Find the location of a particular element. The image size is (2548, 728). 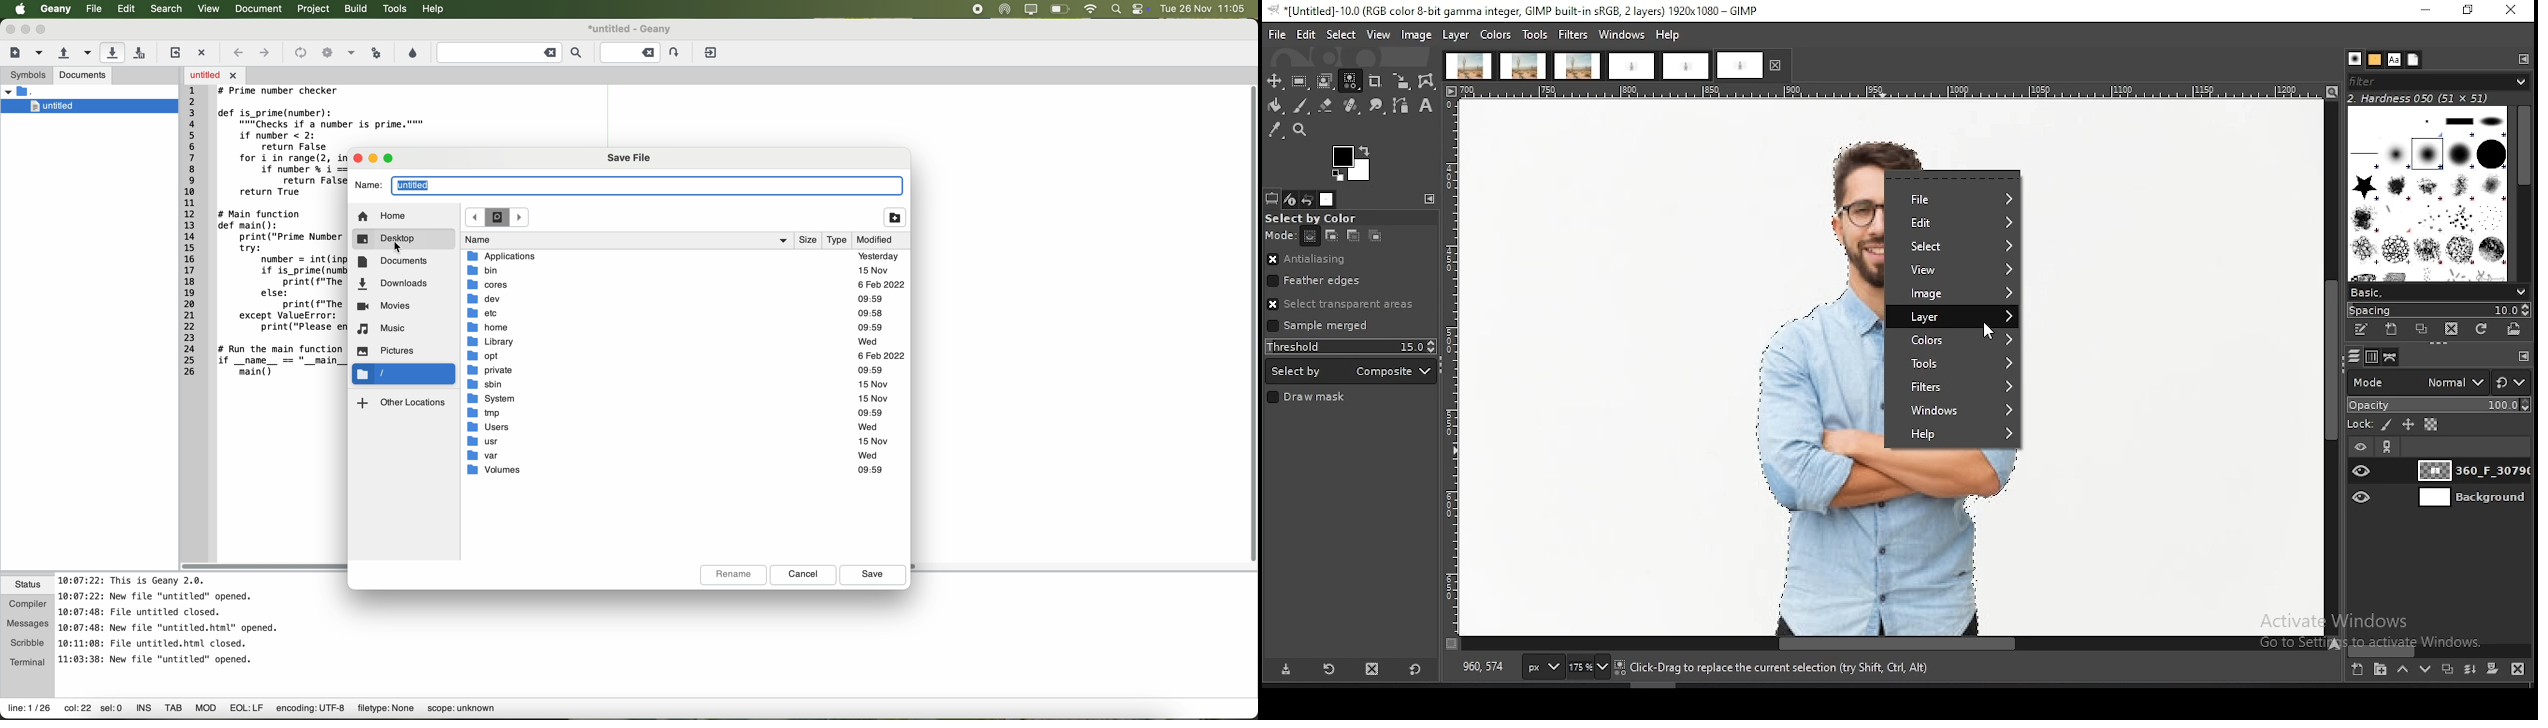

paintbrush tool is located at coordinates (1301, 106).